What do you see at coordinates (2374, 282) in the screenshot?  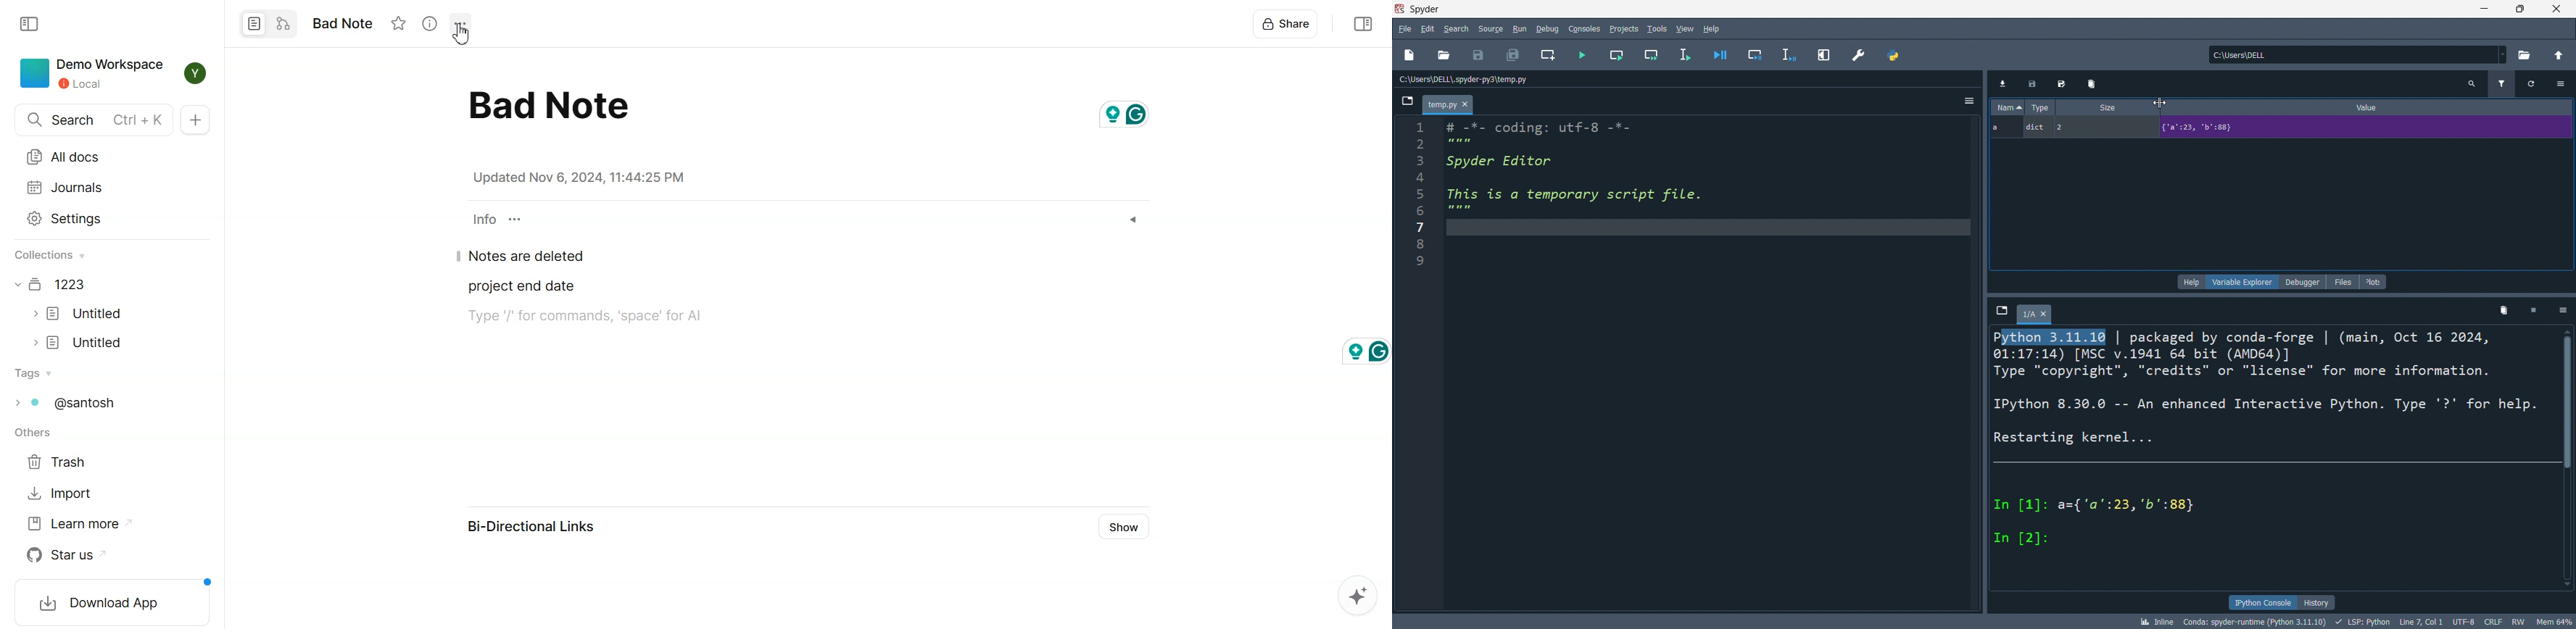 I see `plot` at bounding box center [2374, 282].